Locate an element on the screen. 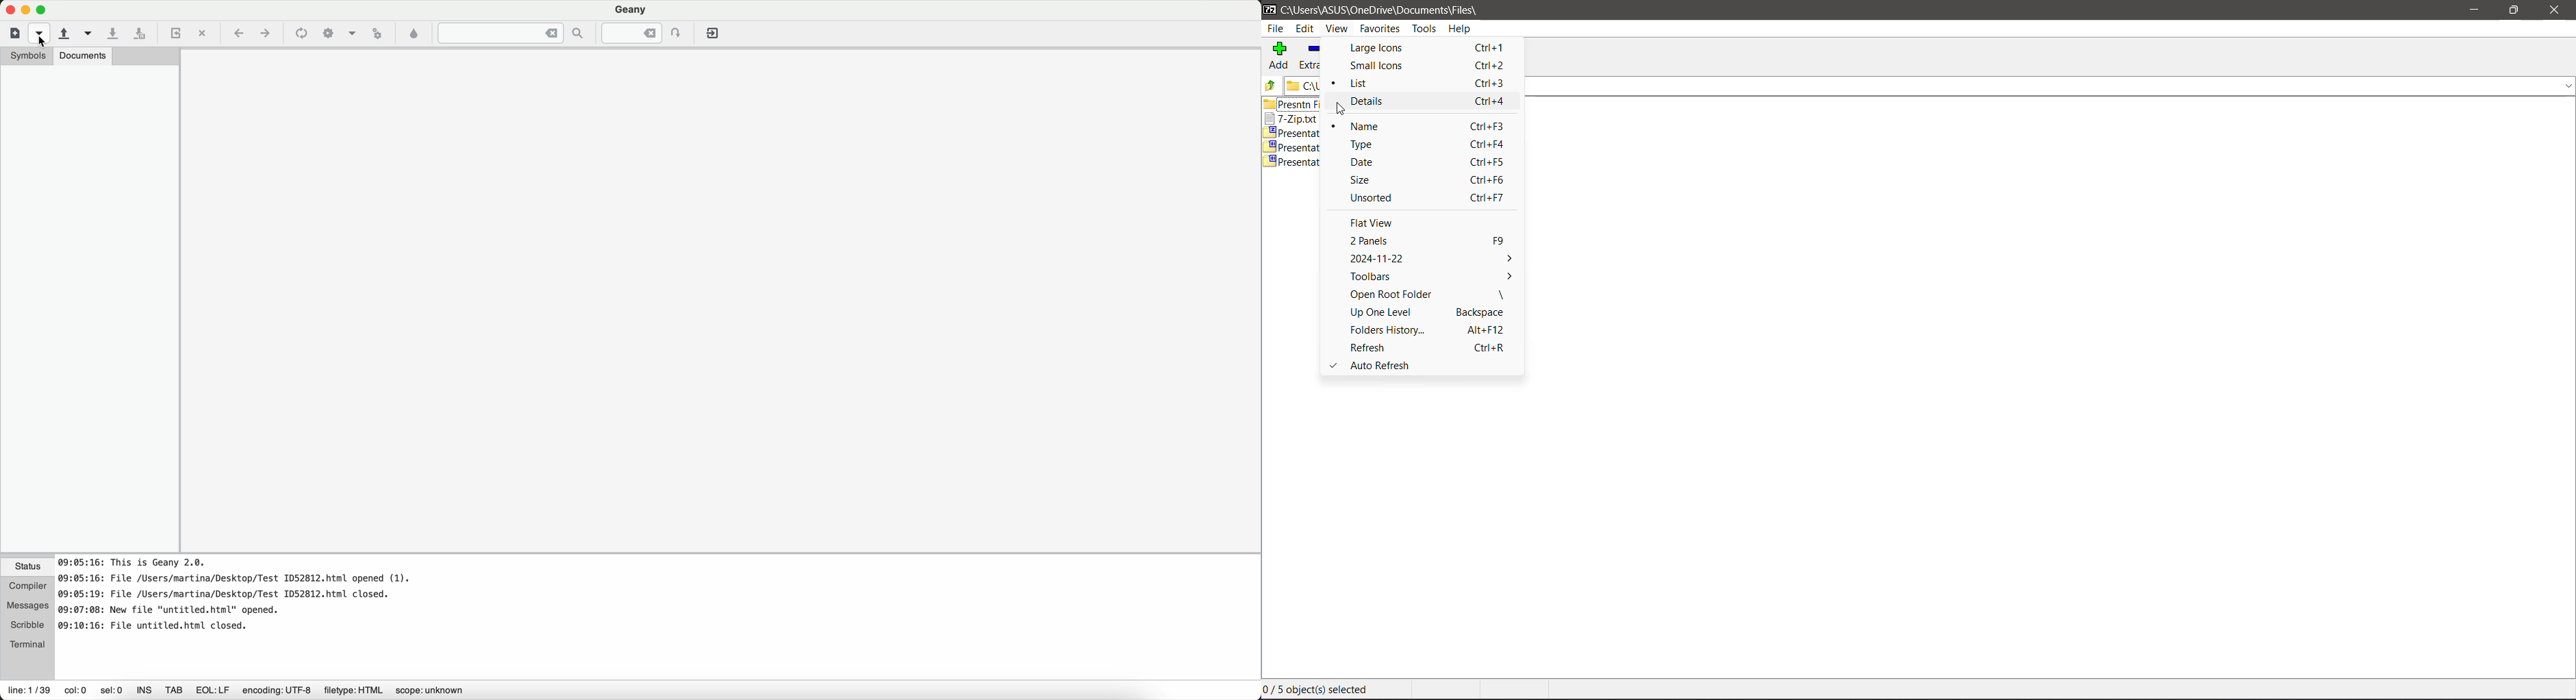 Image resolution: width=2576 pixels, height=700 pixels. Help is located at coordinates (1464, 30).